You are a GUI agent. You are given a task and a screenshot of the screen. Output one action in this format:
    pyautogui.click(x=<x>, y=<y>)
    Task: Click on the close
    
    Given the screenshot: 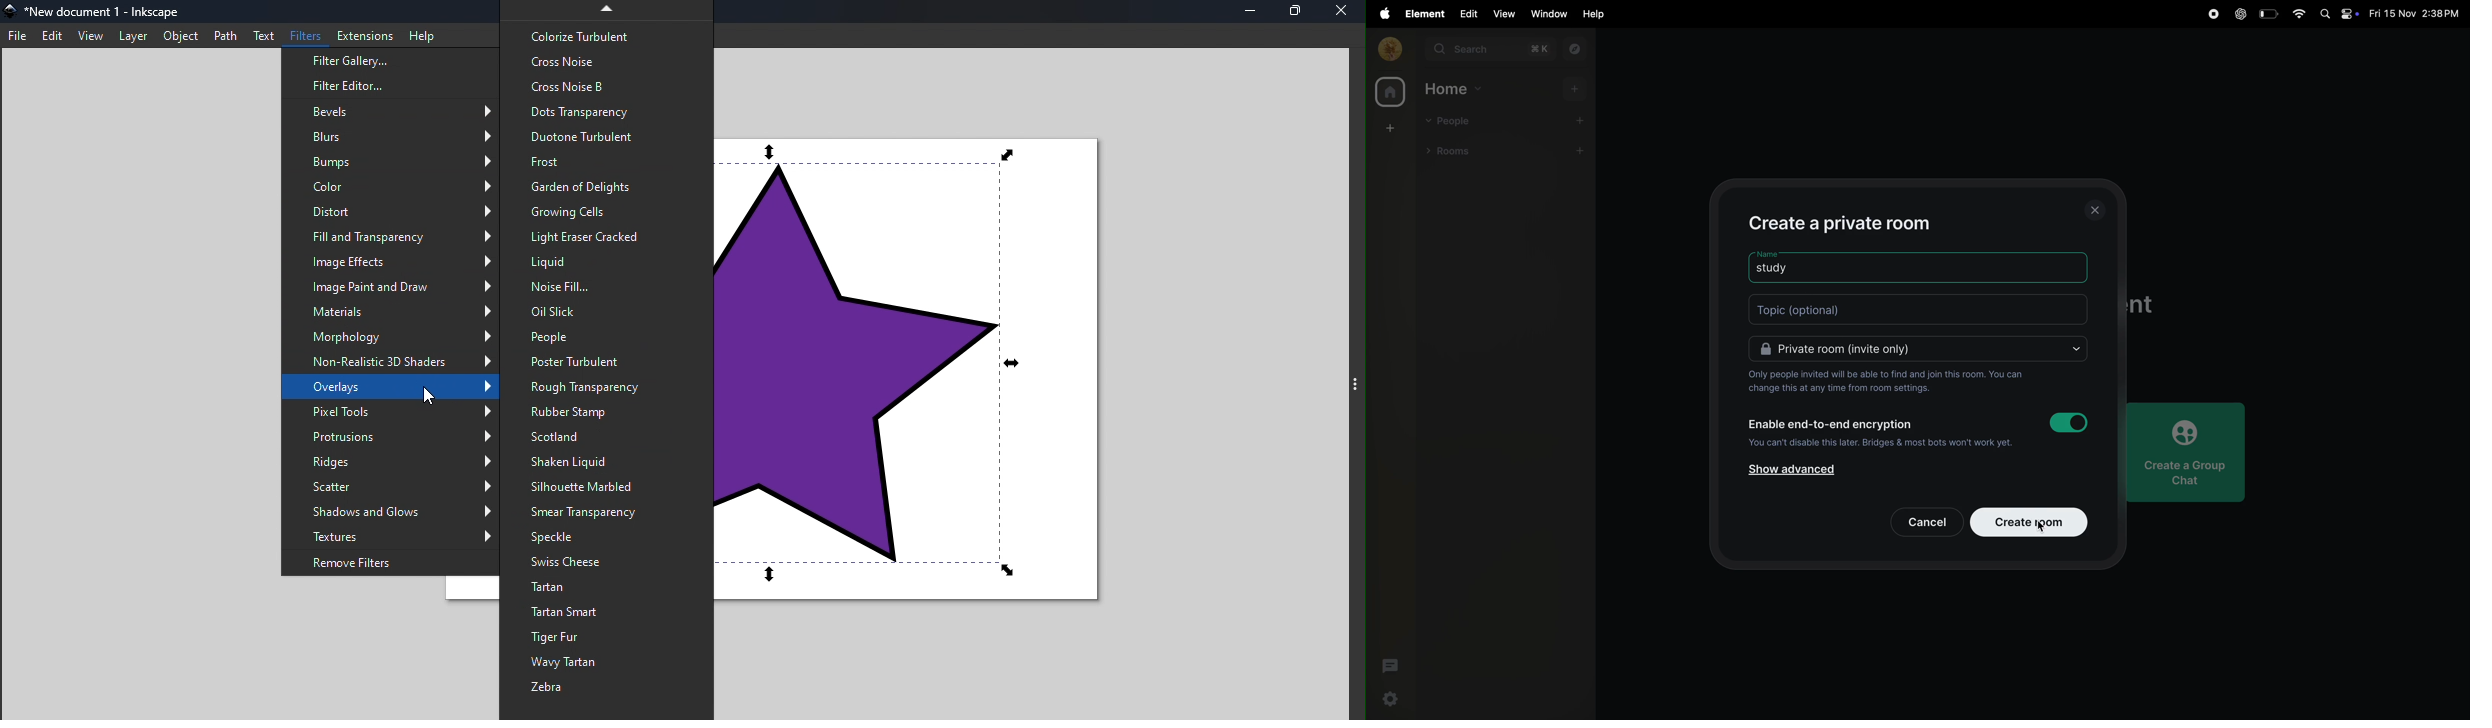 What is the action you would take?
    pyautogui.click(x=2098, y=210)
    